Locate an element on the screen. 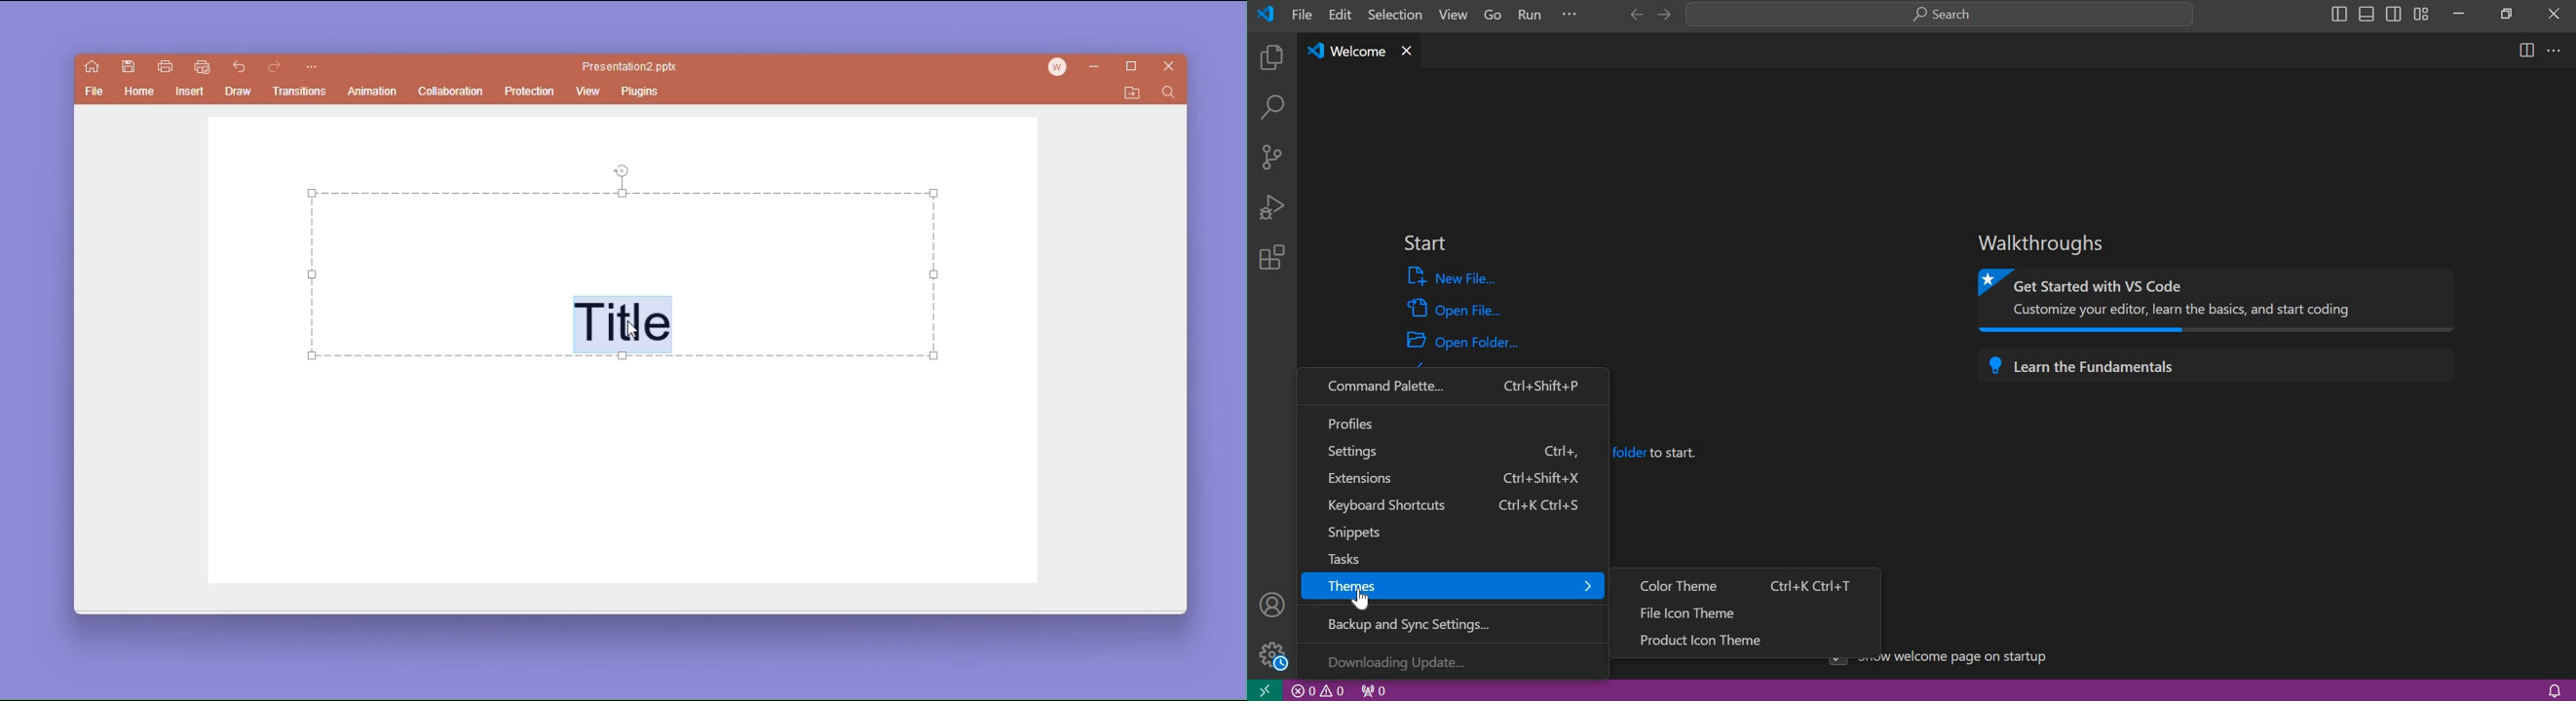  welcome is located at coordinates (1344, 52).